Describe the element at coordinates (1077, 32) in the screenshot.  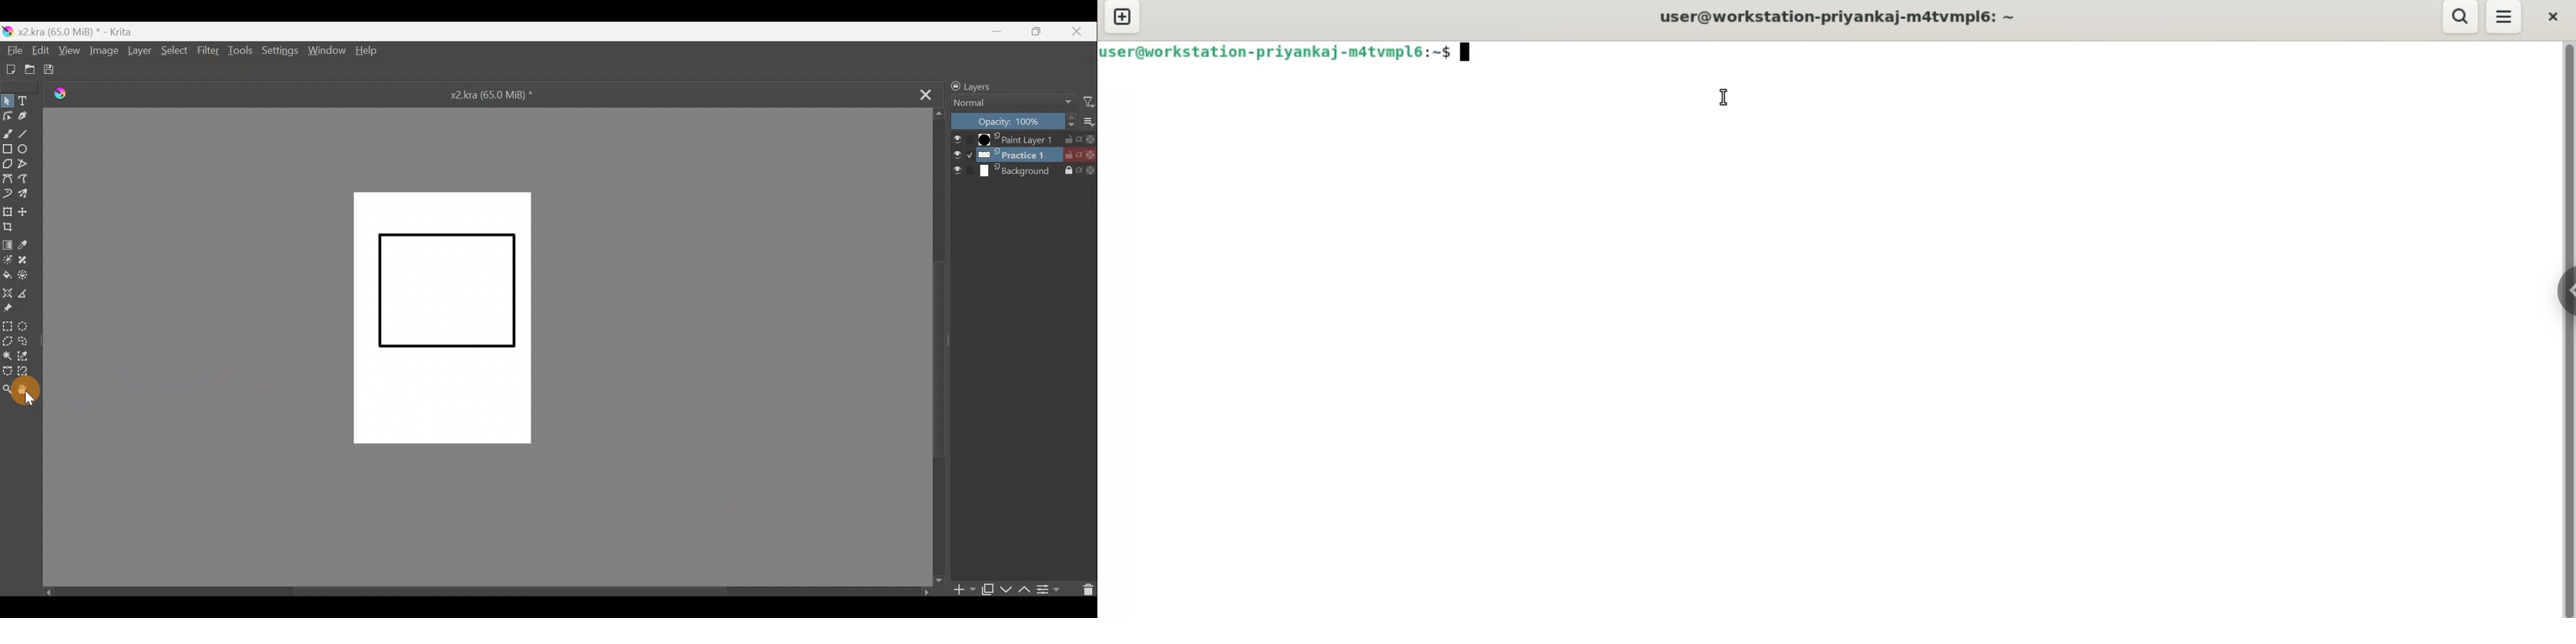
I see `Close` at that location.